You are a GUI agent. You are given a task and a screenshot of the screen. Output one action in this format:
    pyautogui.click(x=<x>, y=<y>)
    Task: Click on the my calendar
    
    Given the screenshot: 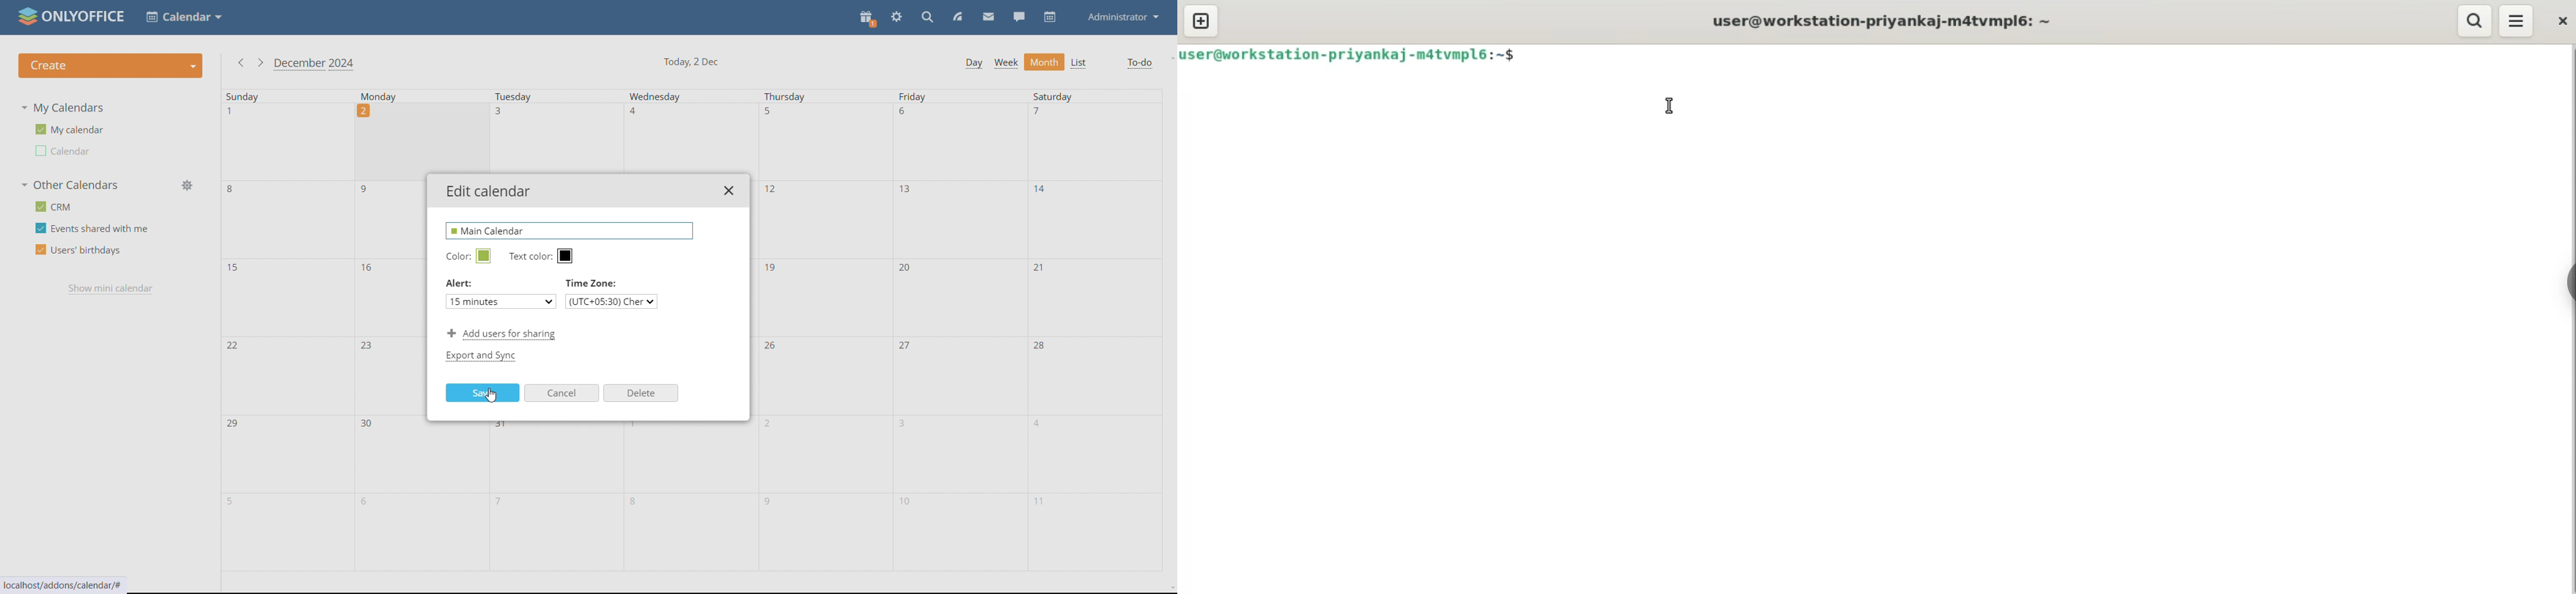 What is the action you would take?
    pyautogui.click(x=69, y=129)
    